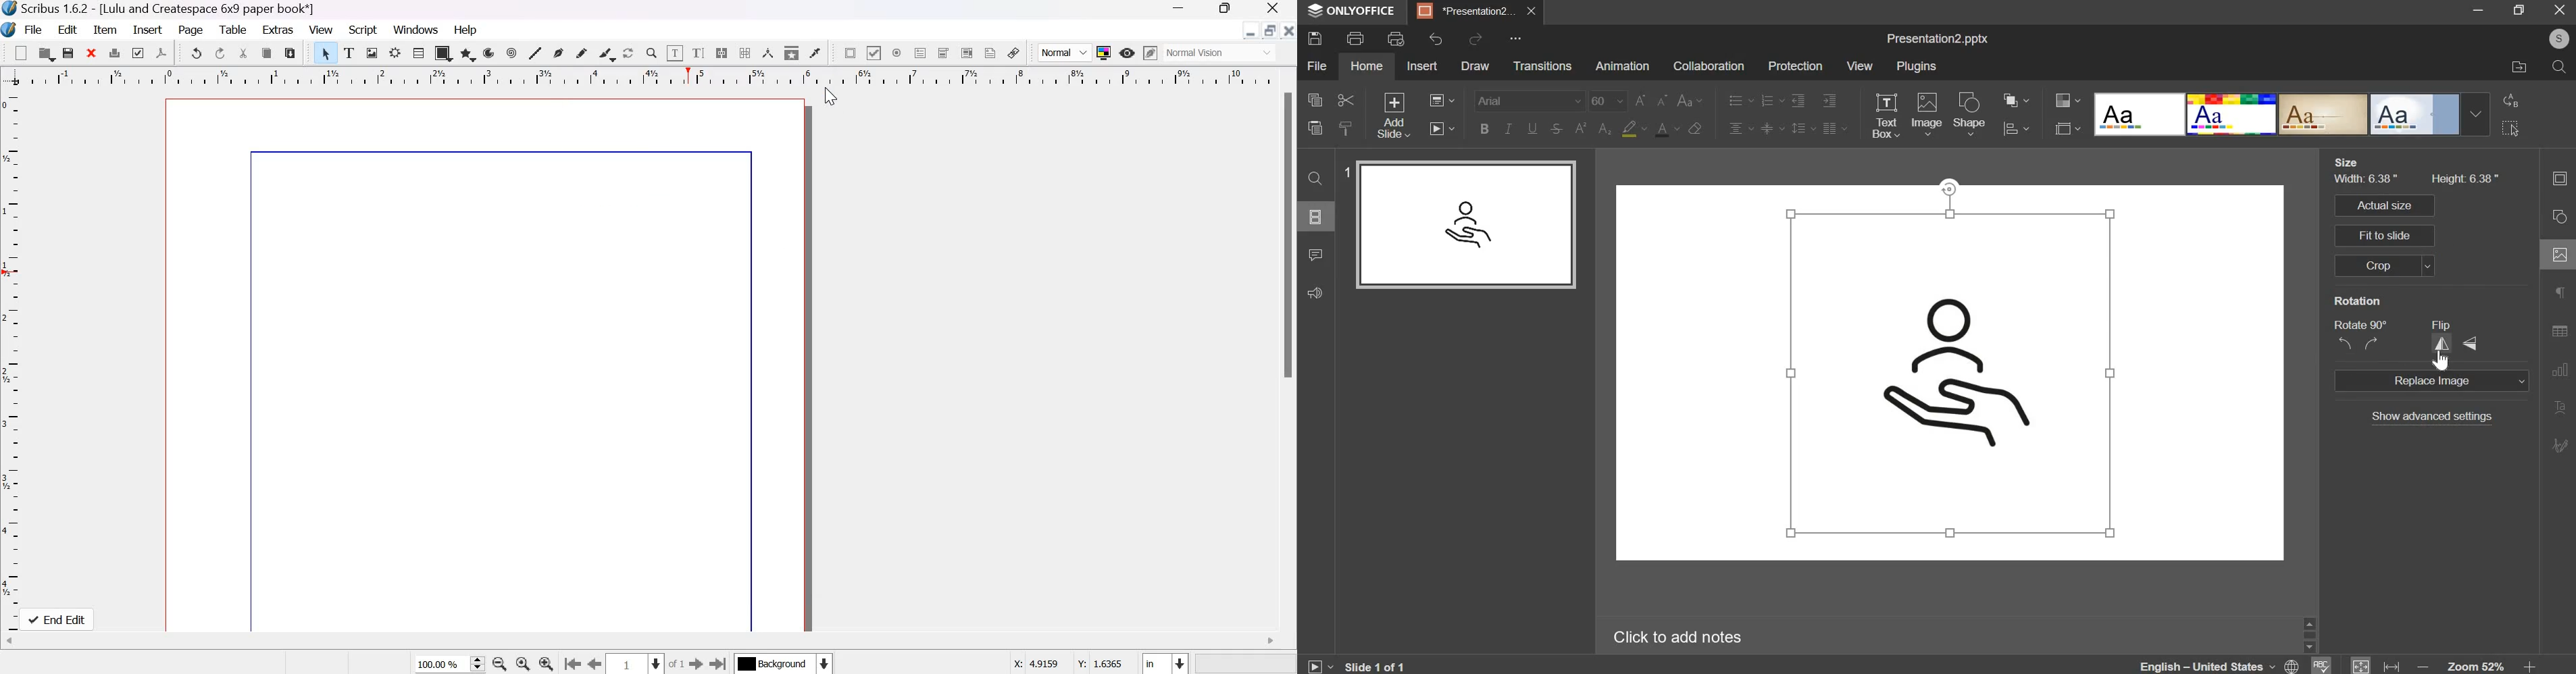  I want to click on copy, so click(268, 53).